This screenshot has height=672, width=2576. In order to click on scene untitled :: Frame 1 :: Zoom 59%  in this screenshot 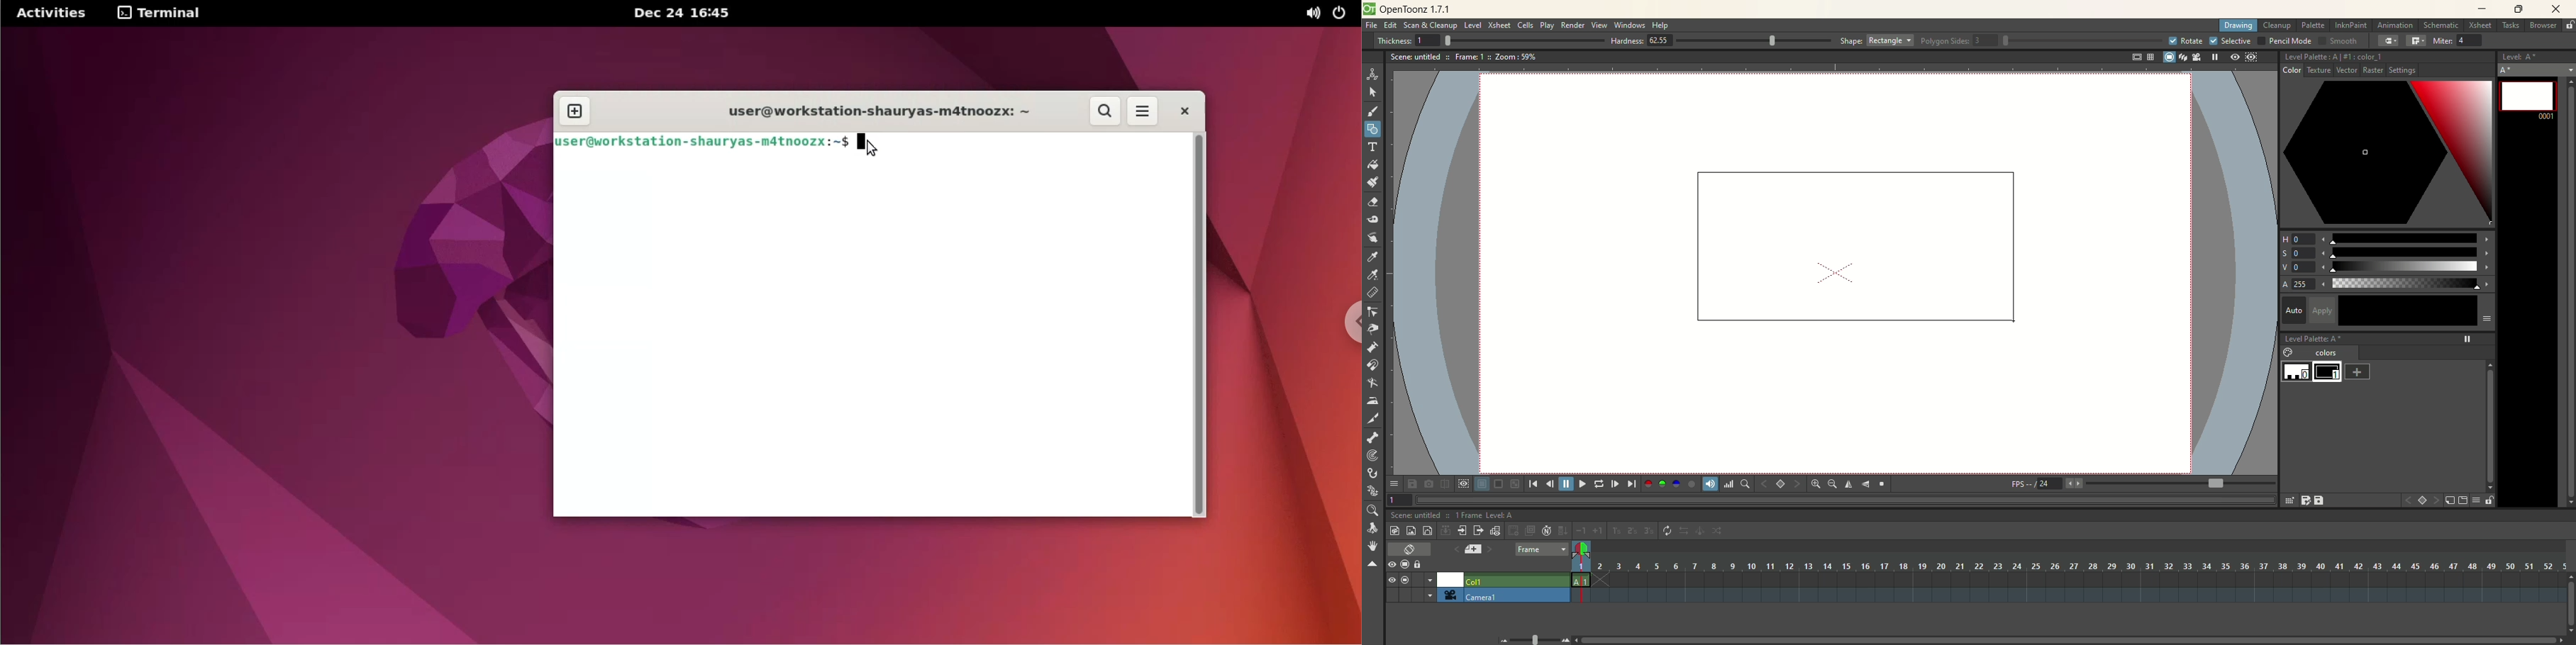, I will do `click(1464, 59)`.